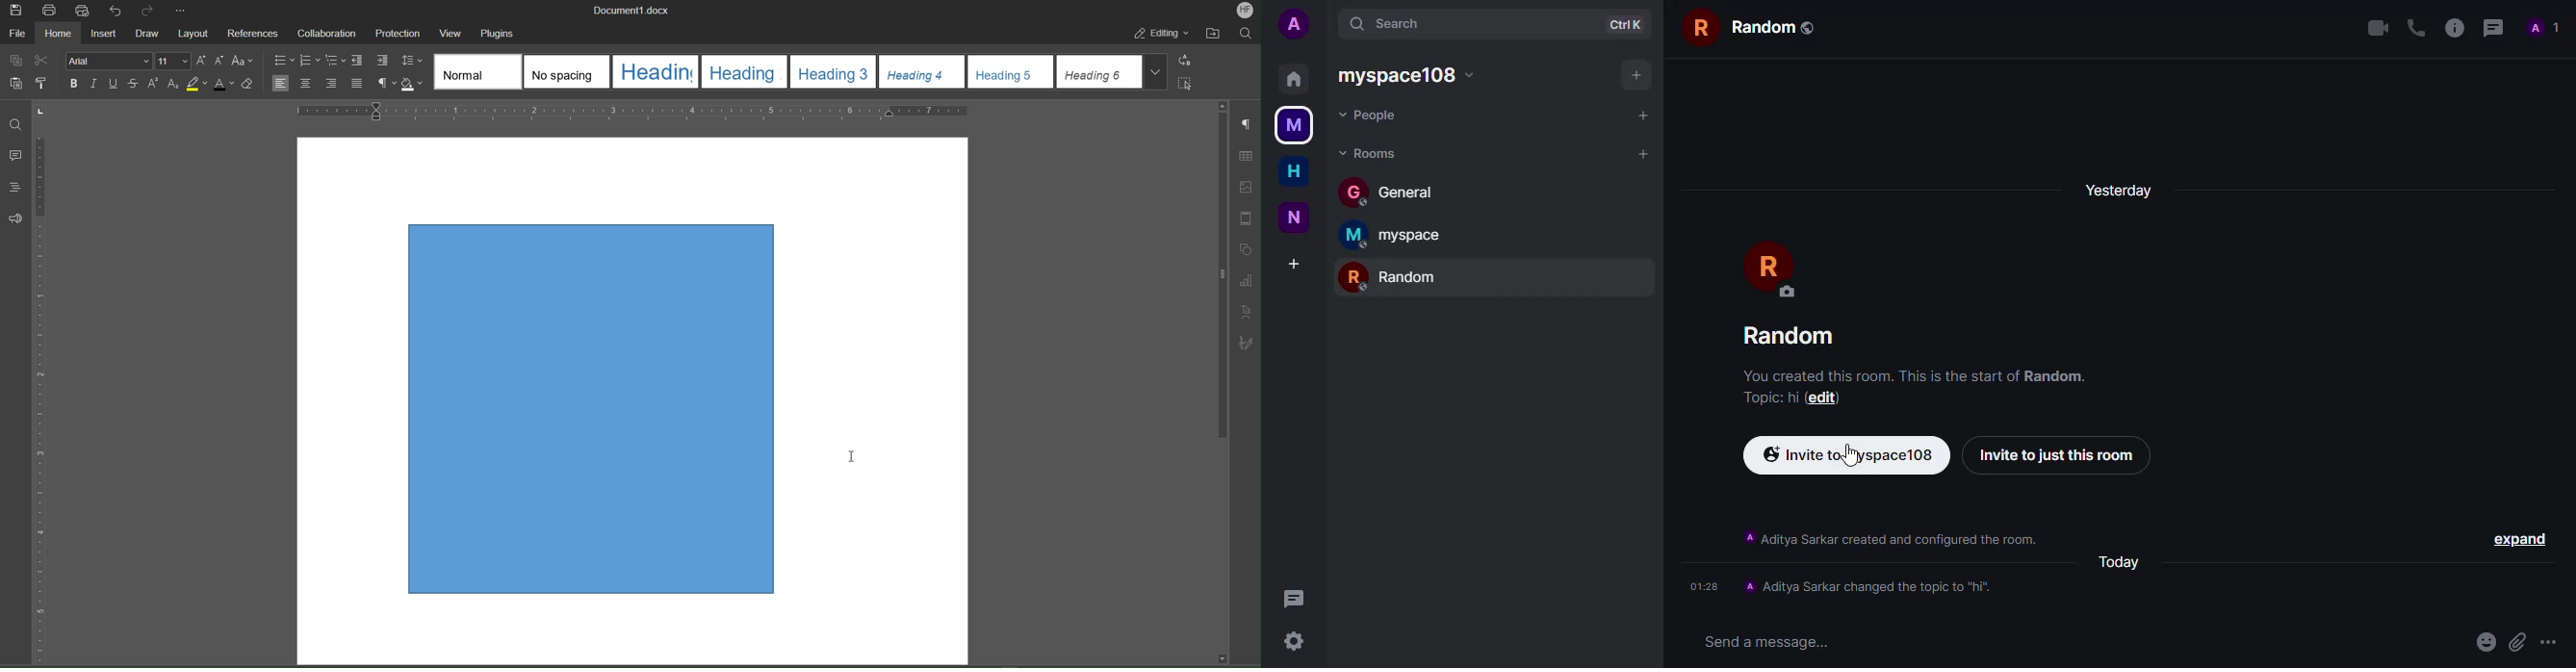  I want to click on new, so click(1293, 216).